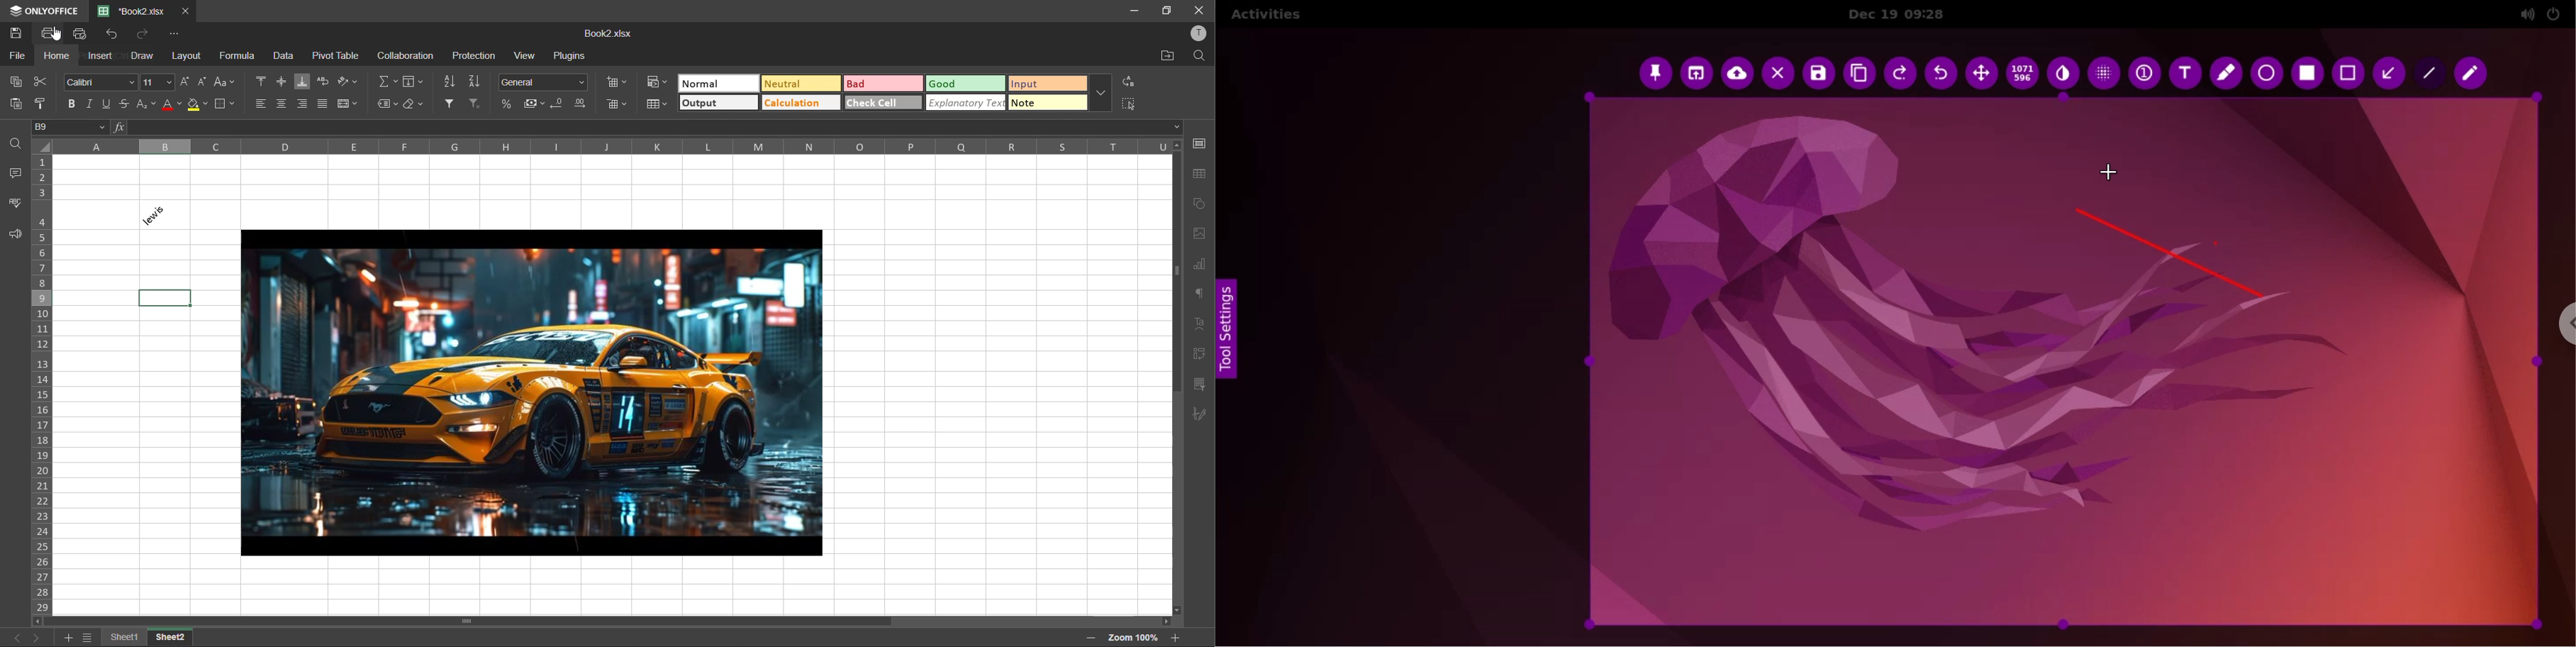  What do you see at coordinates (1129, 103) in the screenshot?
I see `select cells` at bounding box center [1129, 103].